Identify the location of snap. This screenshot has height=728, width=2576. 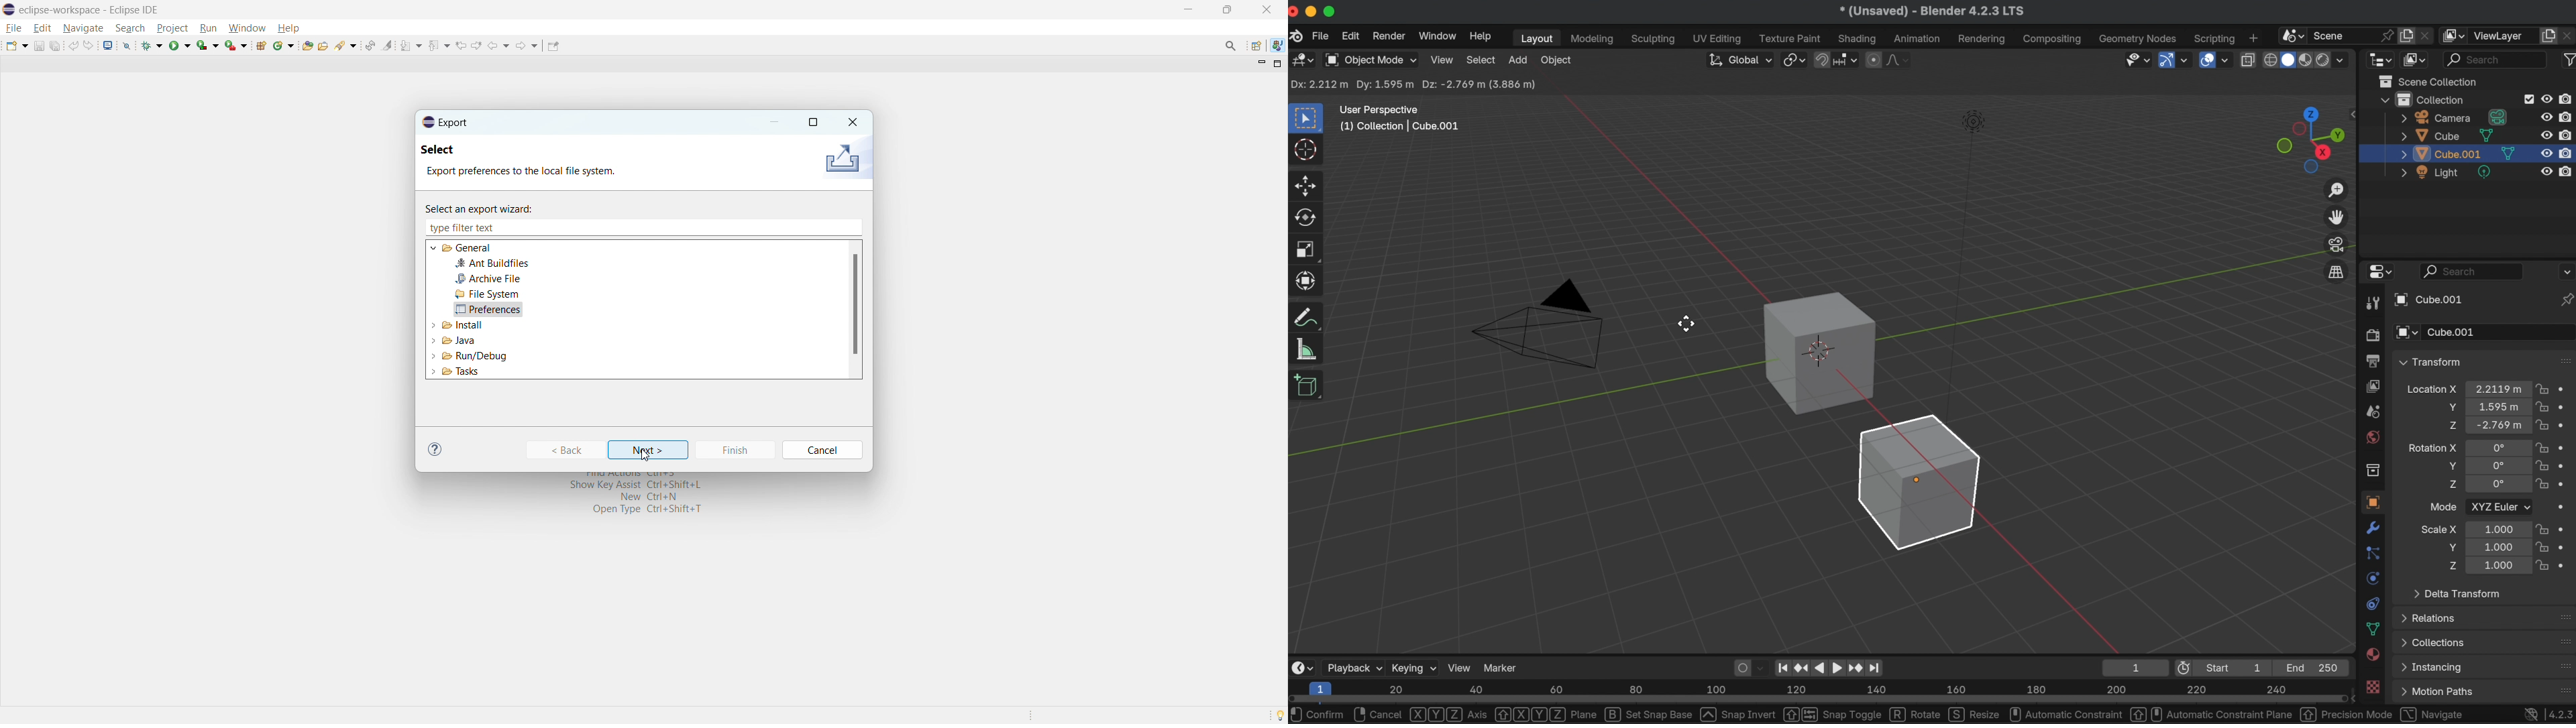
(1823, 58).